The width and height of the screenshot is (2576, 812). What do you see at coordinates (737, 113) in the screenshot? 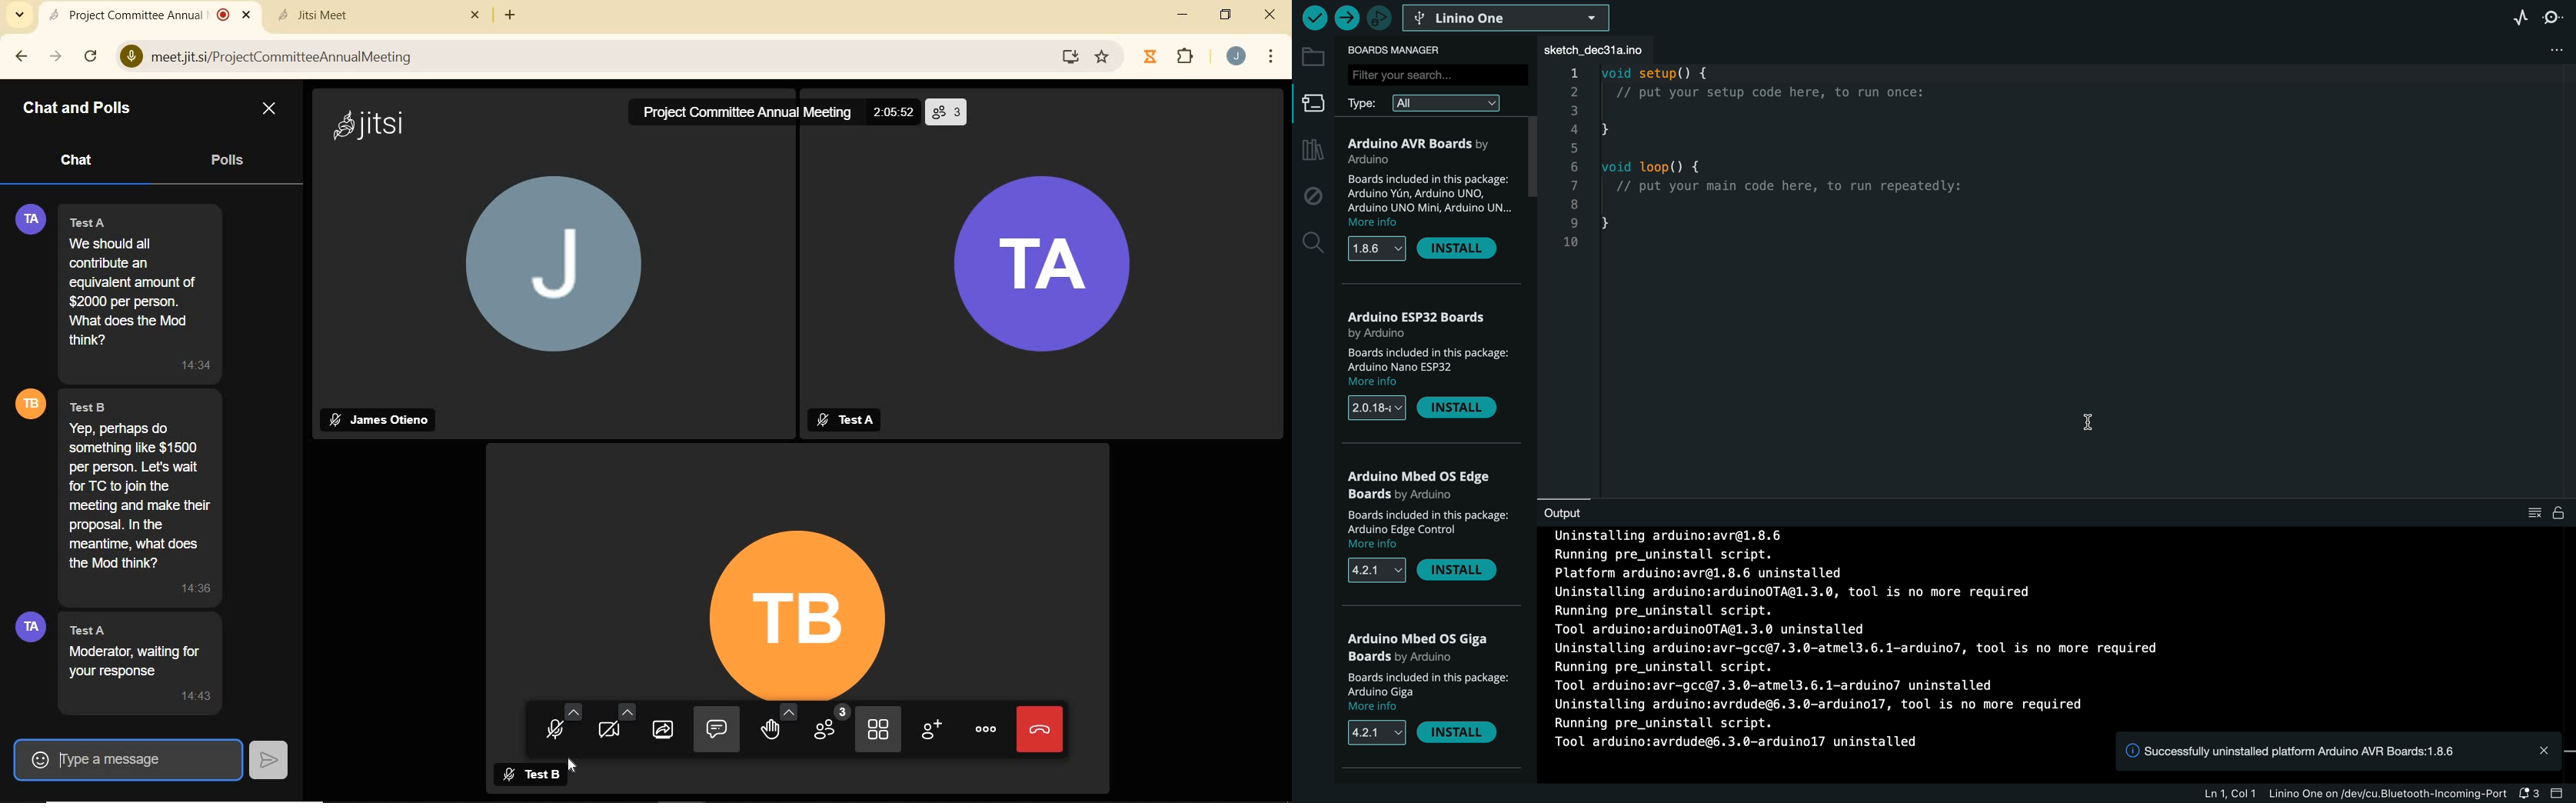
I see `Project Committee Annual Meeting` at bounding box center [737, 113].